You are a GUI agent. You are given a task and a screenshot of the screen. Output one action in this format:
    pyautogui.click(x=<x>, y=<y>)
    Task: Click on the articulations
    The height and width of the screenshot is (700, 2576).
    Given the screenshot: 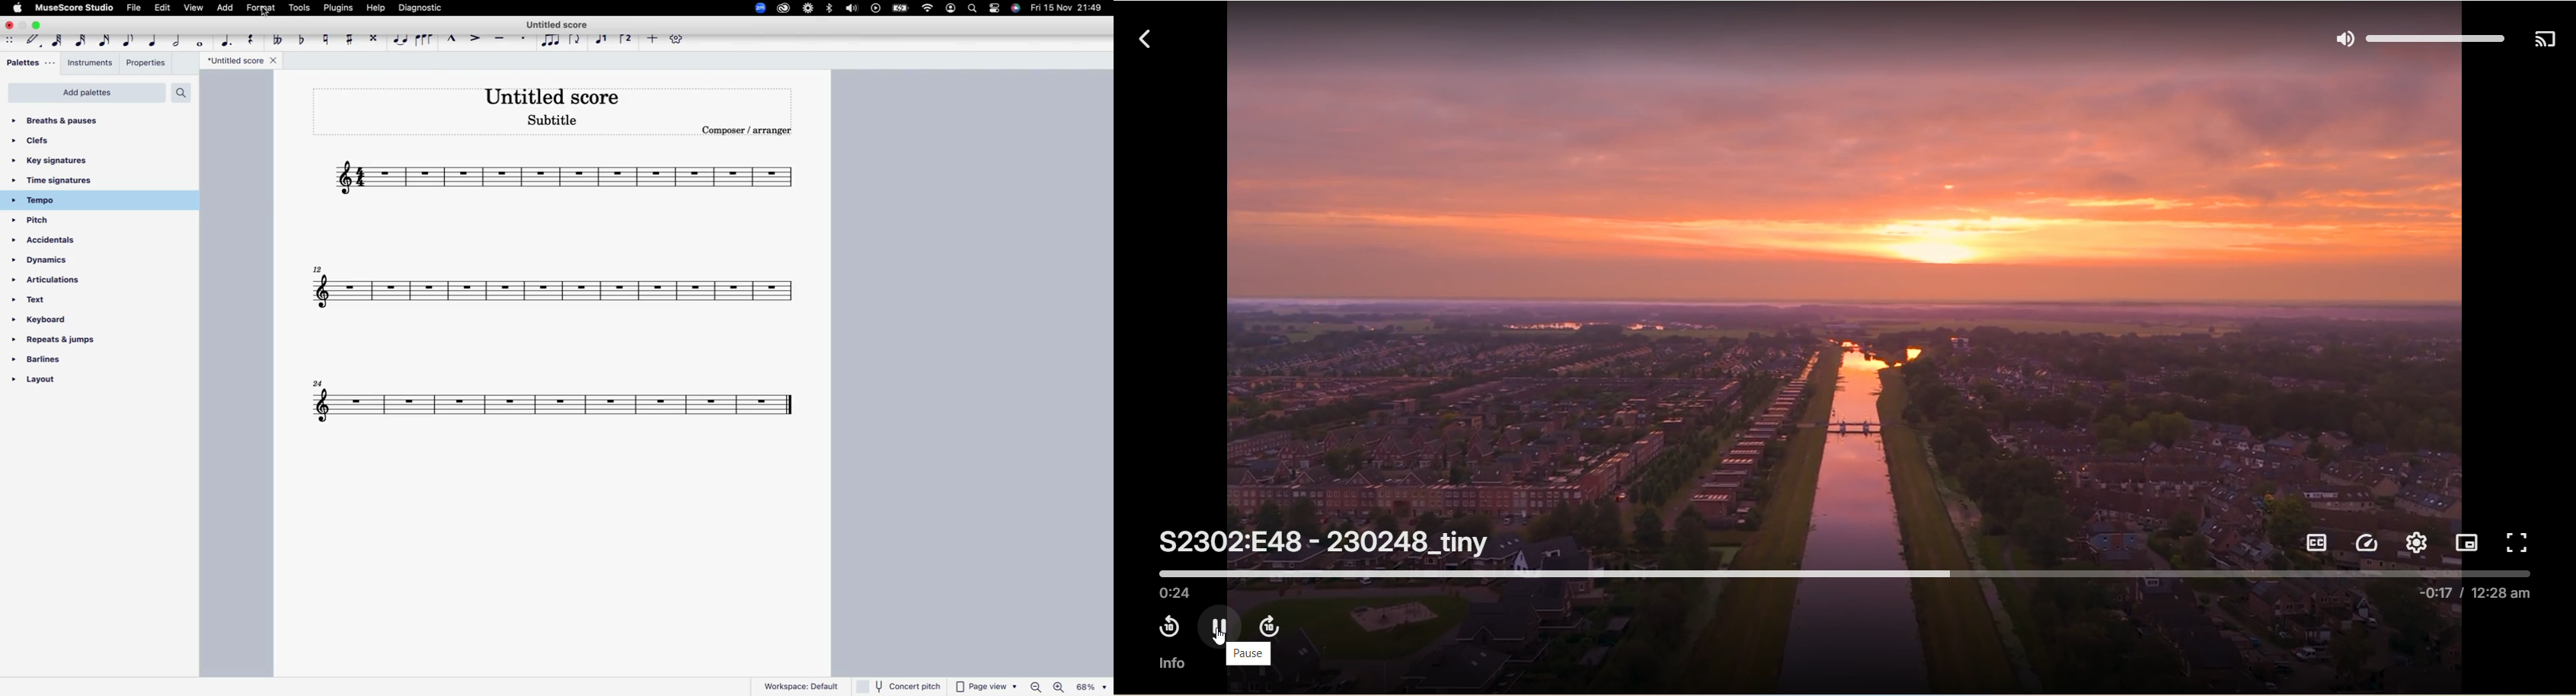 What is the action you would take?
    pyautogui.click(x=54, y=283)
    